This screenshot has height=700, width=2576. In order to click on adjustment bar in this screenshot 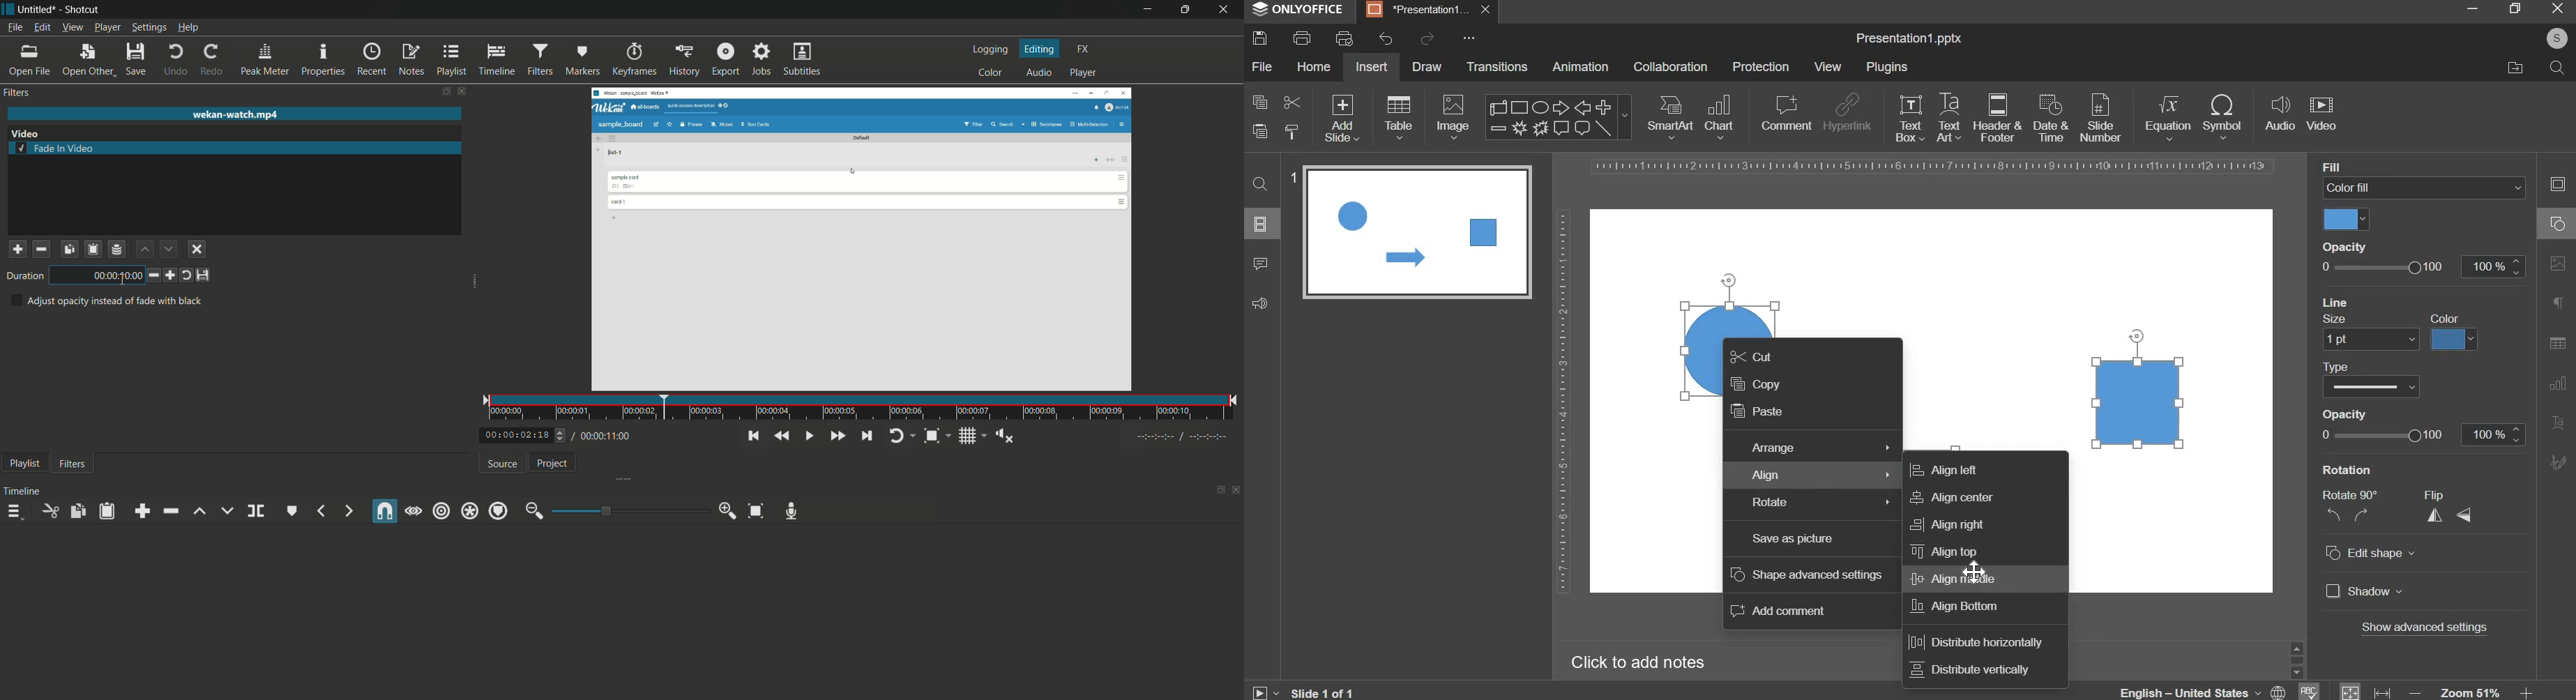, I will do `click(629, 511)`.